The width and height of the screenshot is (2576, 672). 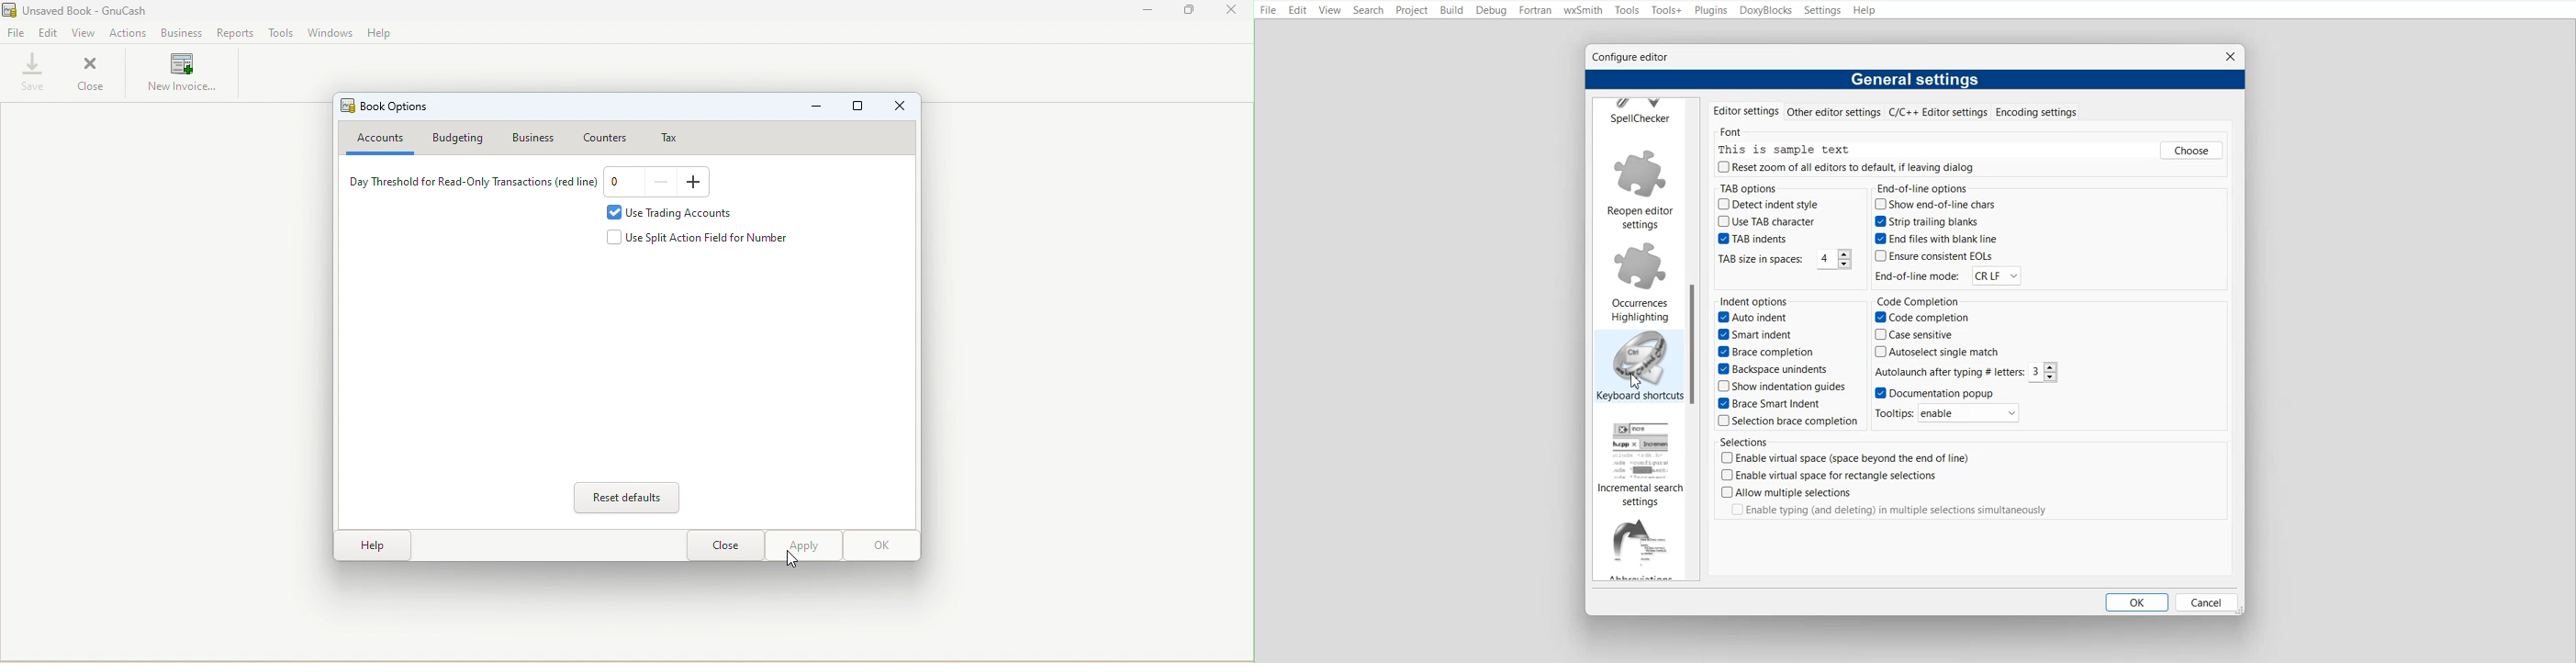 What do you see at coordinates (1149, 10) in the screenshot?
I see `Minimize` at bounding box center [1149, 10].